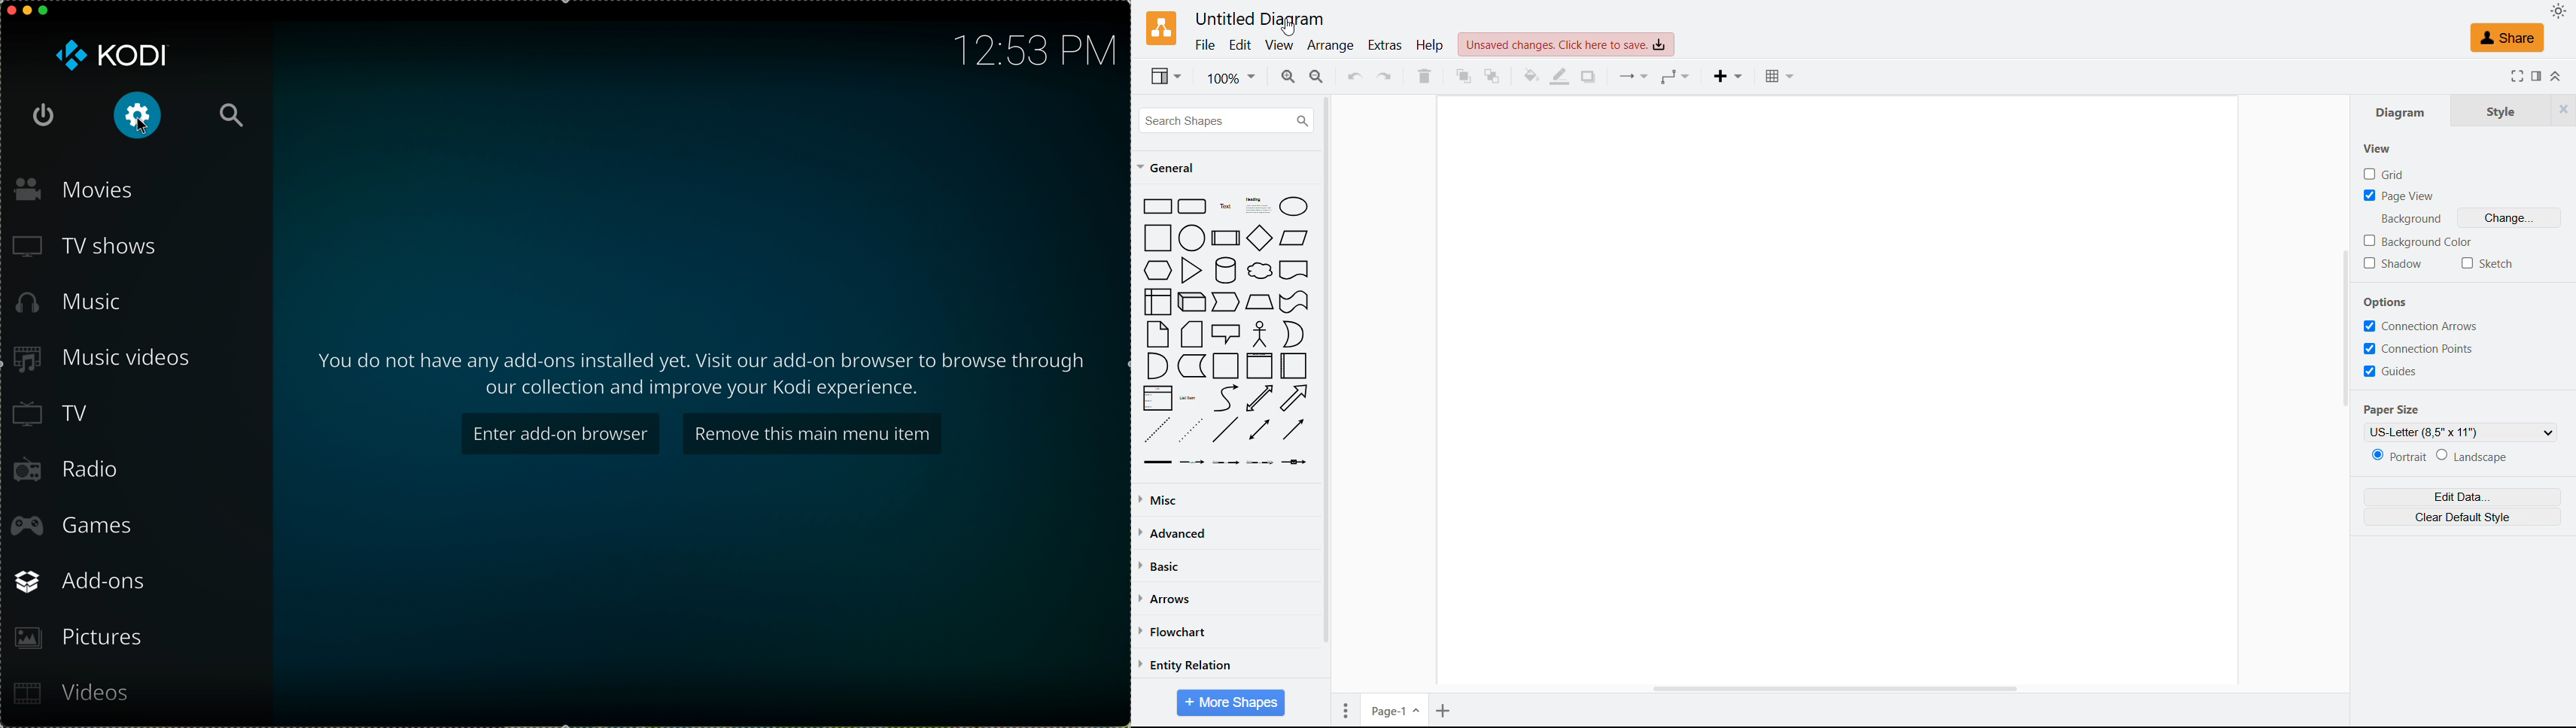  I want to click on information, so click(704, 373).